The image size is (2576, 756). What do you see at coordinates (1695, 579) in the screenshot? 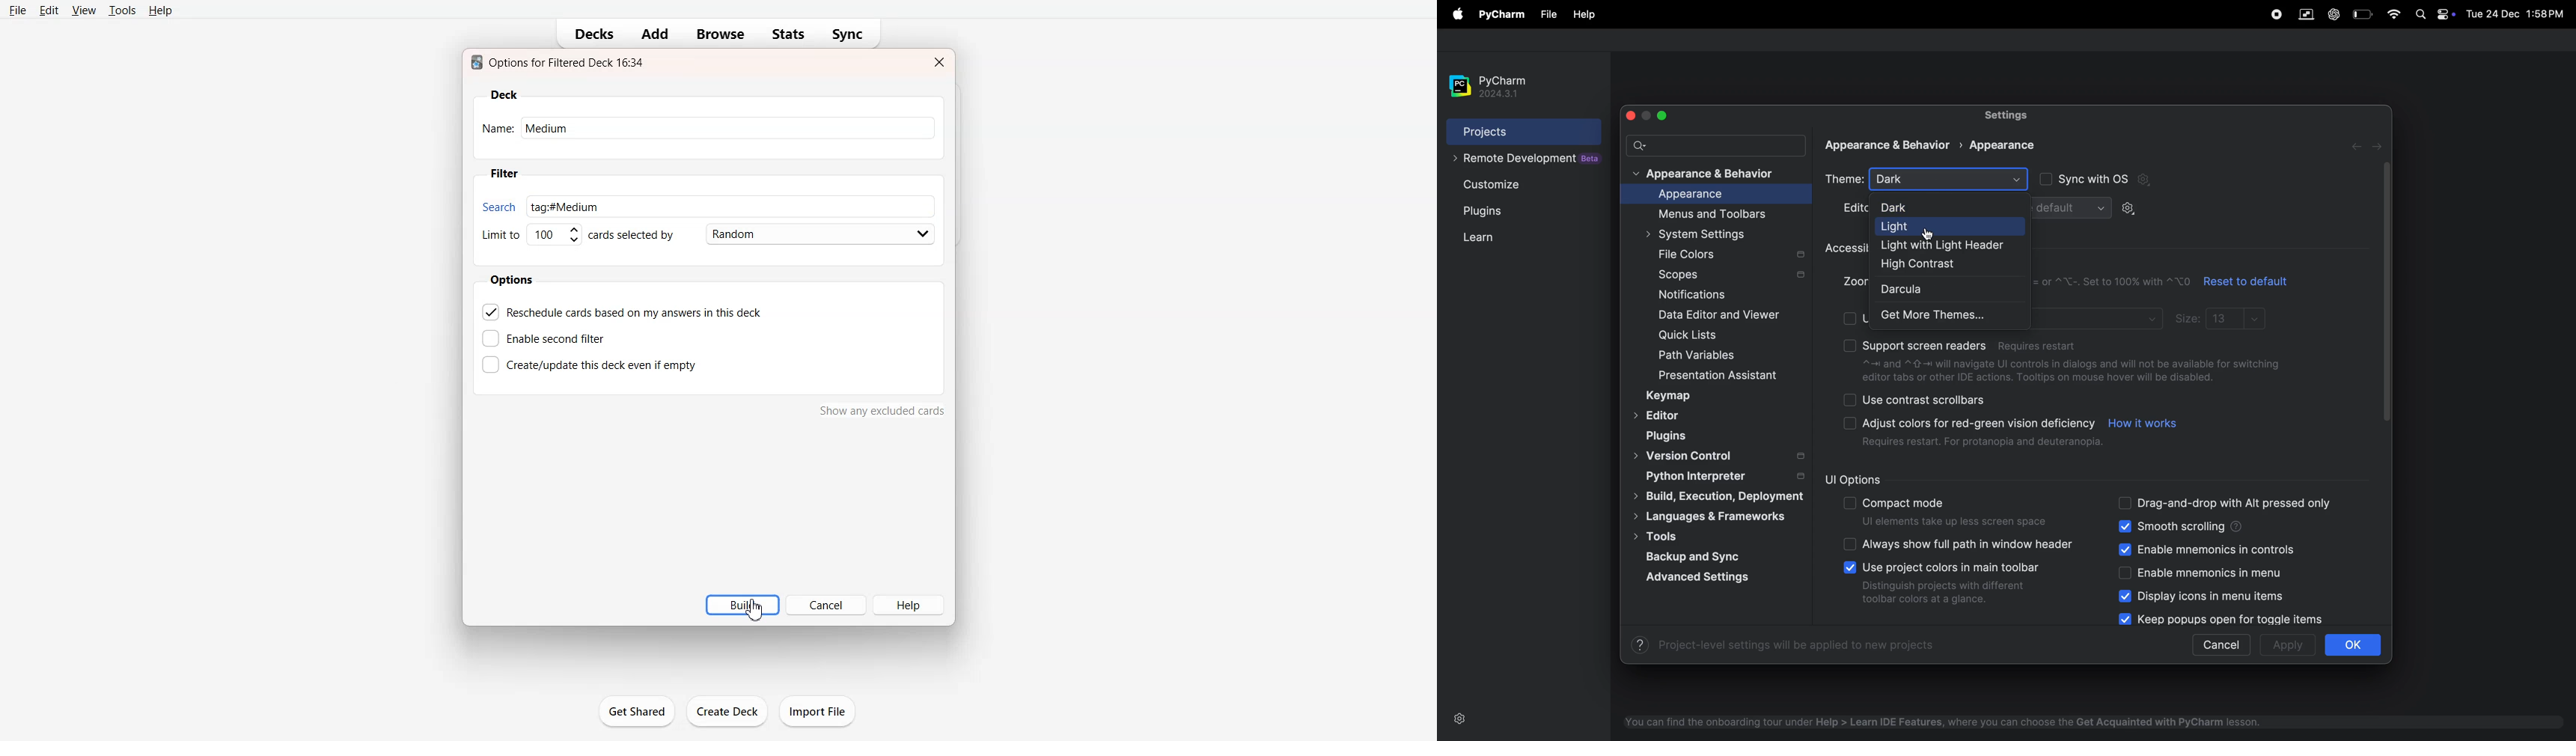
I see `advance settings` at bounding box center [1695, 579].